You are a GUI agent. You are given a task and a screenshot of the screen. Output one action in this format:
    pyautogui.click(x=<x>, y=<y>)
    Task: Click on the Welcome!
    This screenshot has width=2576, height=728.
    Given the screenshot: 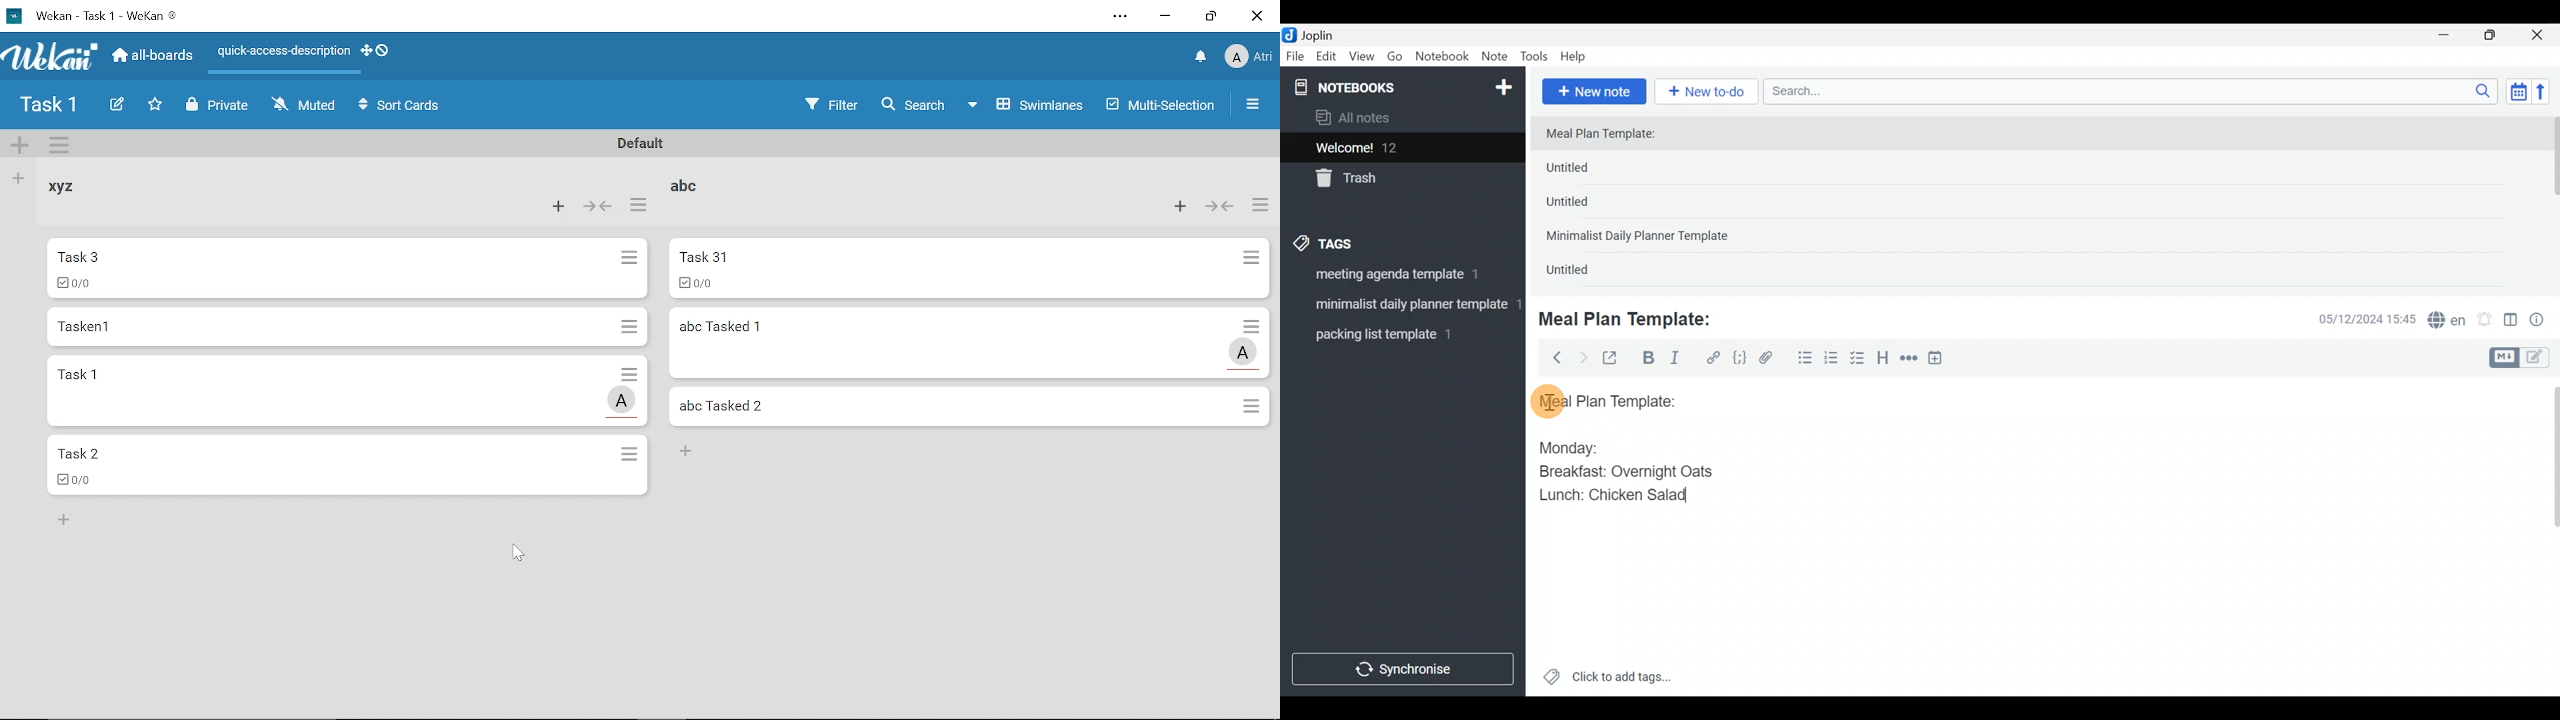 What is the action you would take?
    pyautogui.click(x=1401, y=149)
    